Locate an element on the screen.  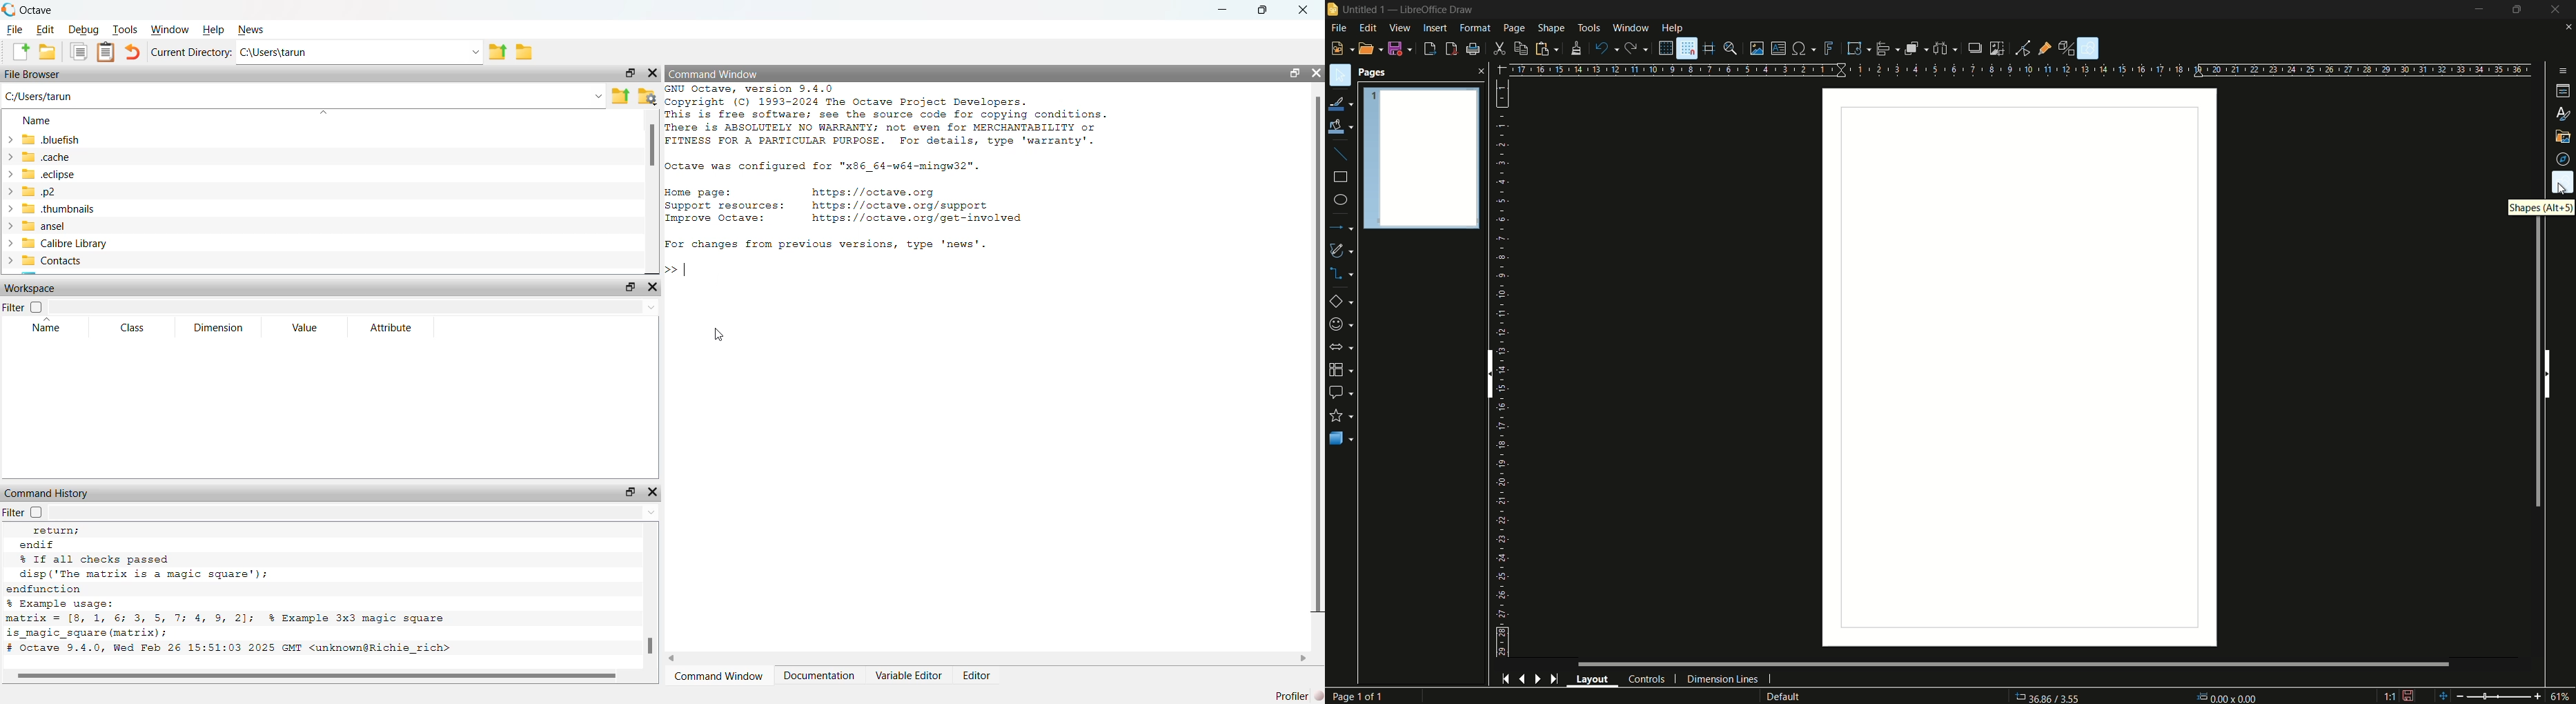
transformations is located at coordinates (1858, 48).